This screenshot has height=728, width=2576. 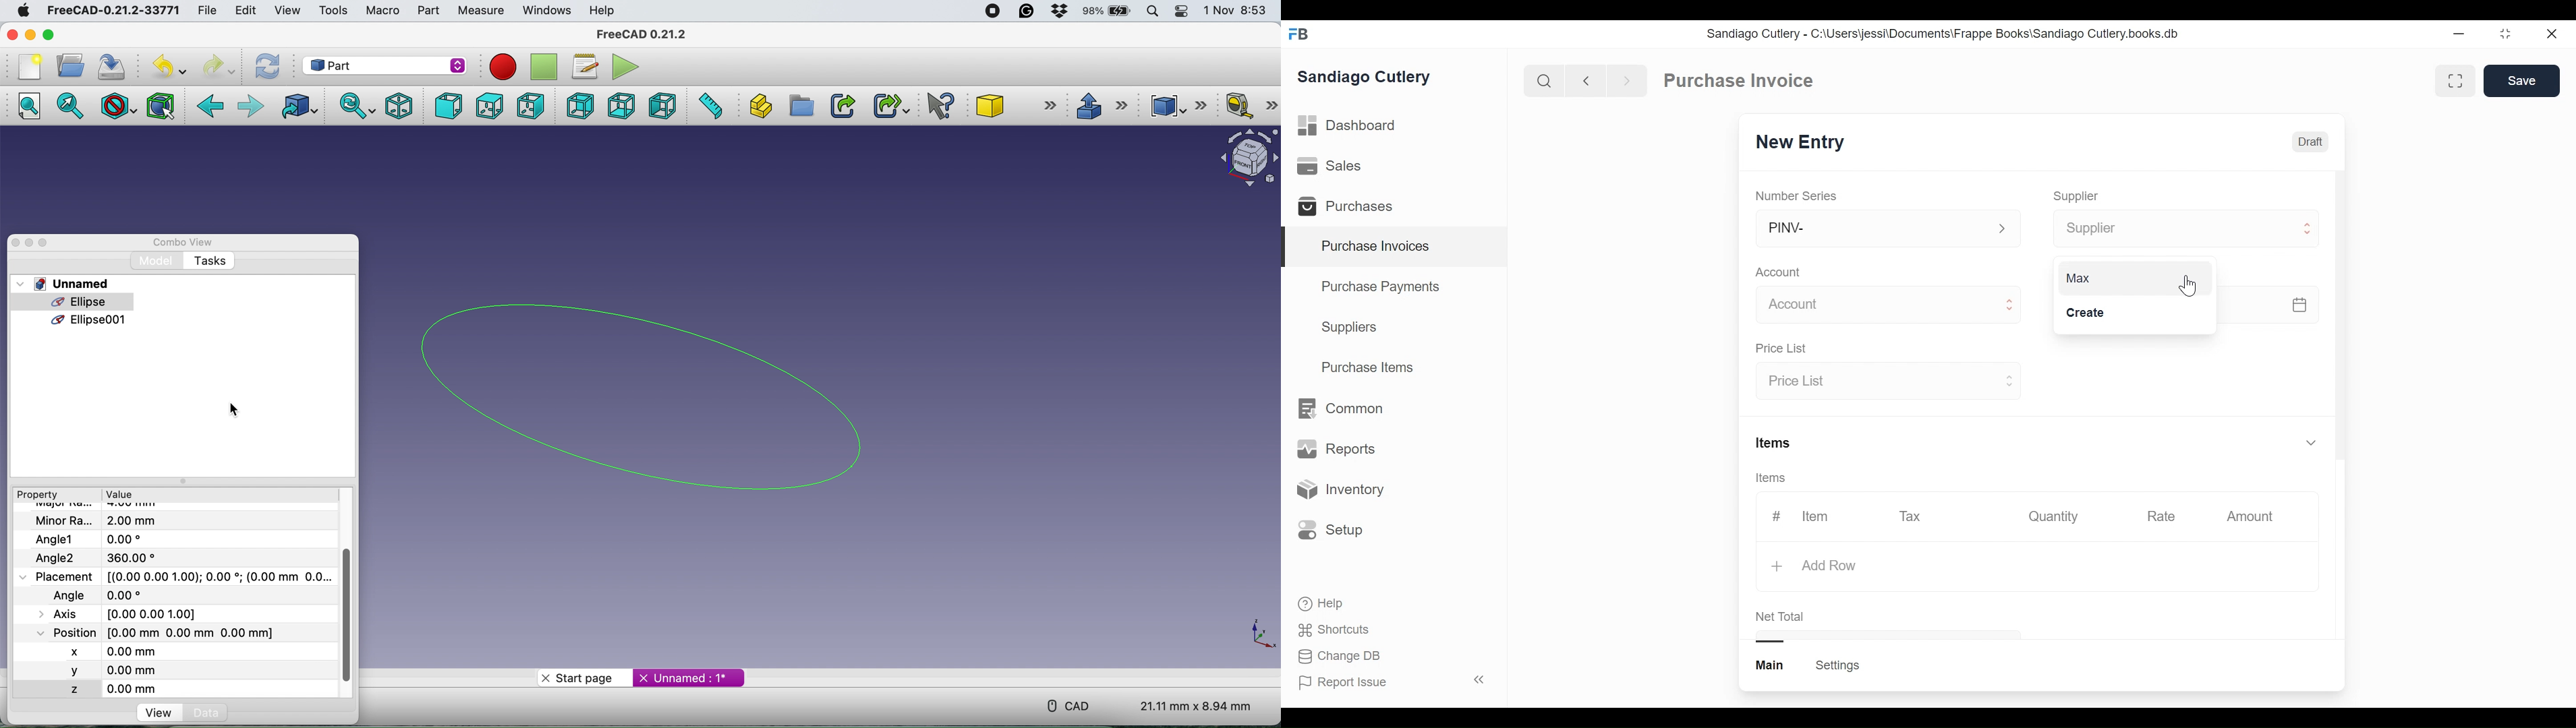 I want to click on Save, so click(x=2523, y=81).